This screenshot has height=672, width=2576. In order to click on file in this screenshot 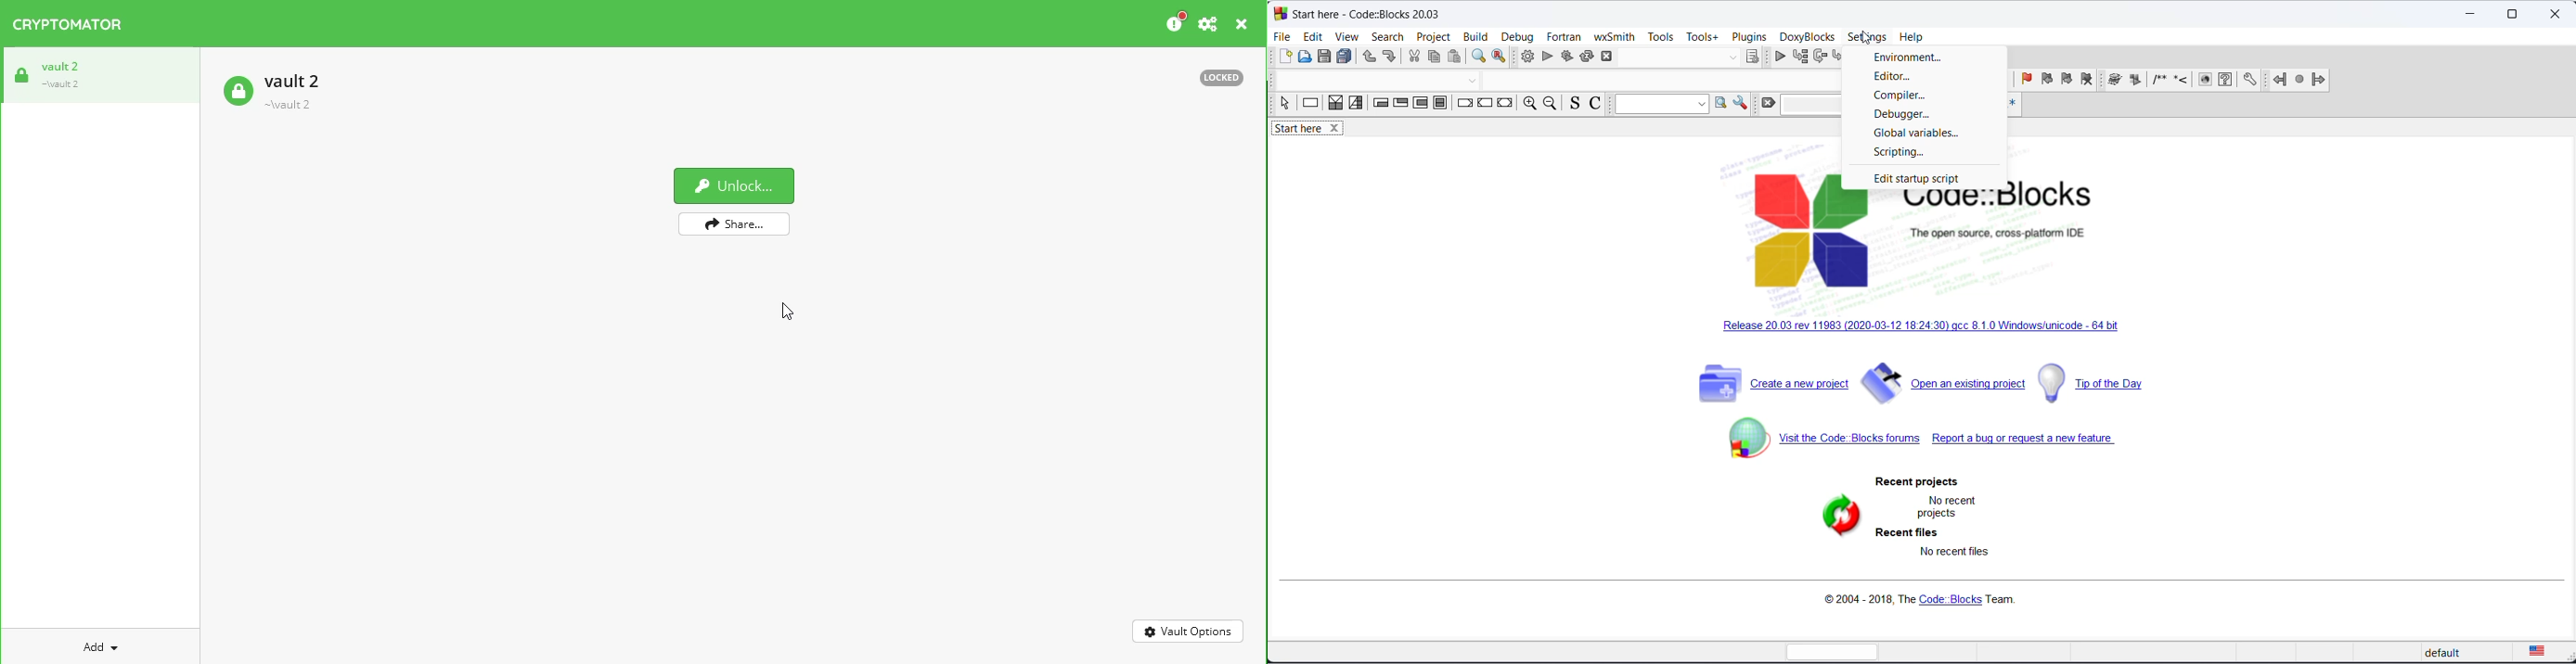, I will do `click(1284, 37)`.